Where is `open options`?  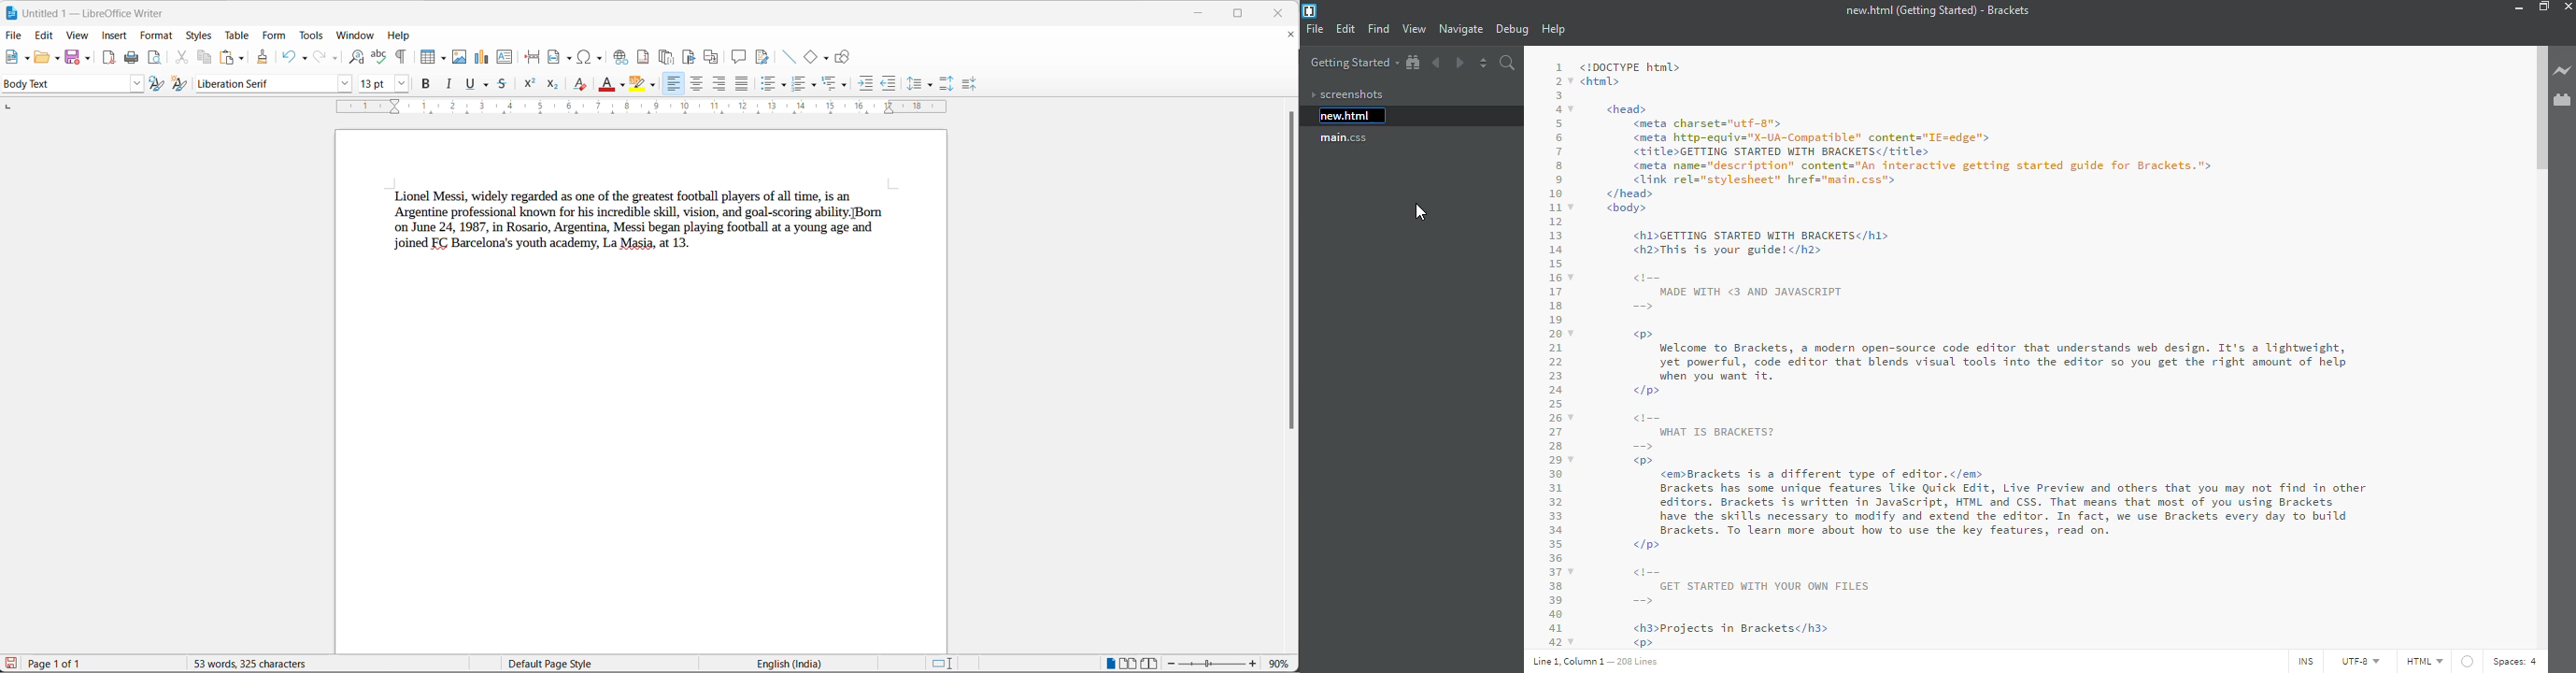
open options is located at coordinates (55, 59).